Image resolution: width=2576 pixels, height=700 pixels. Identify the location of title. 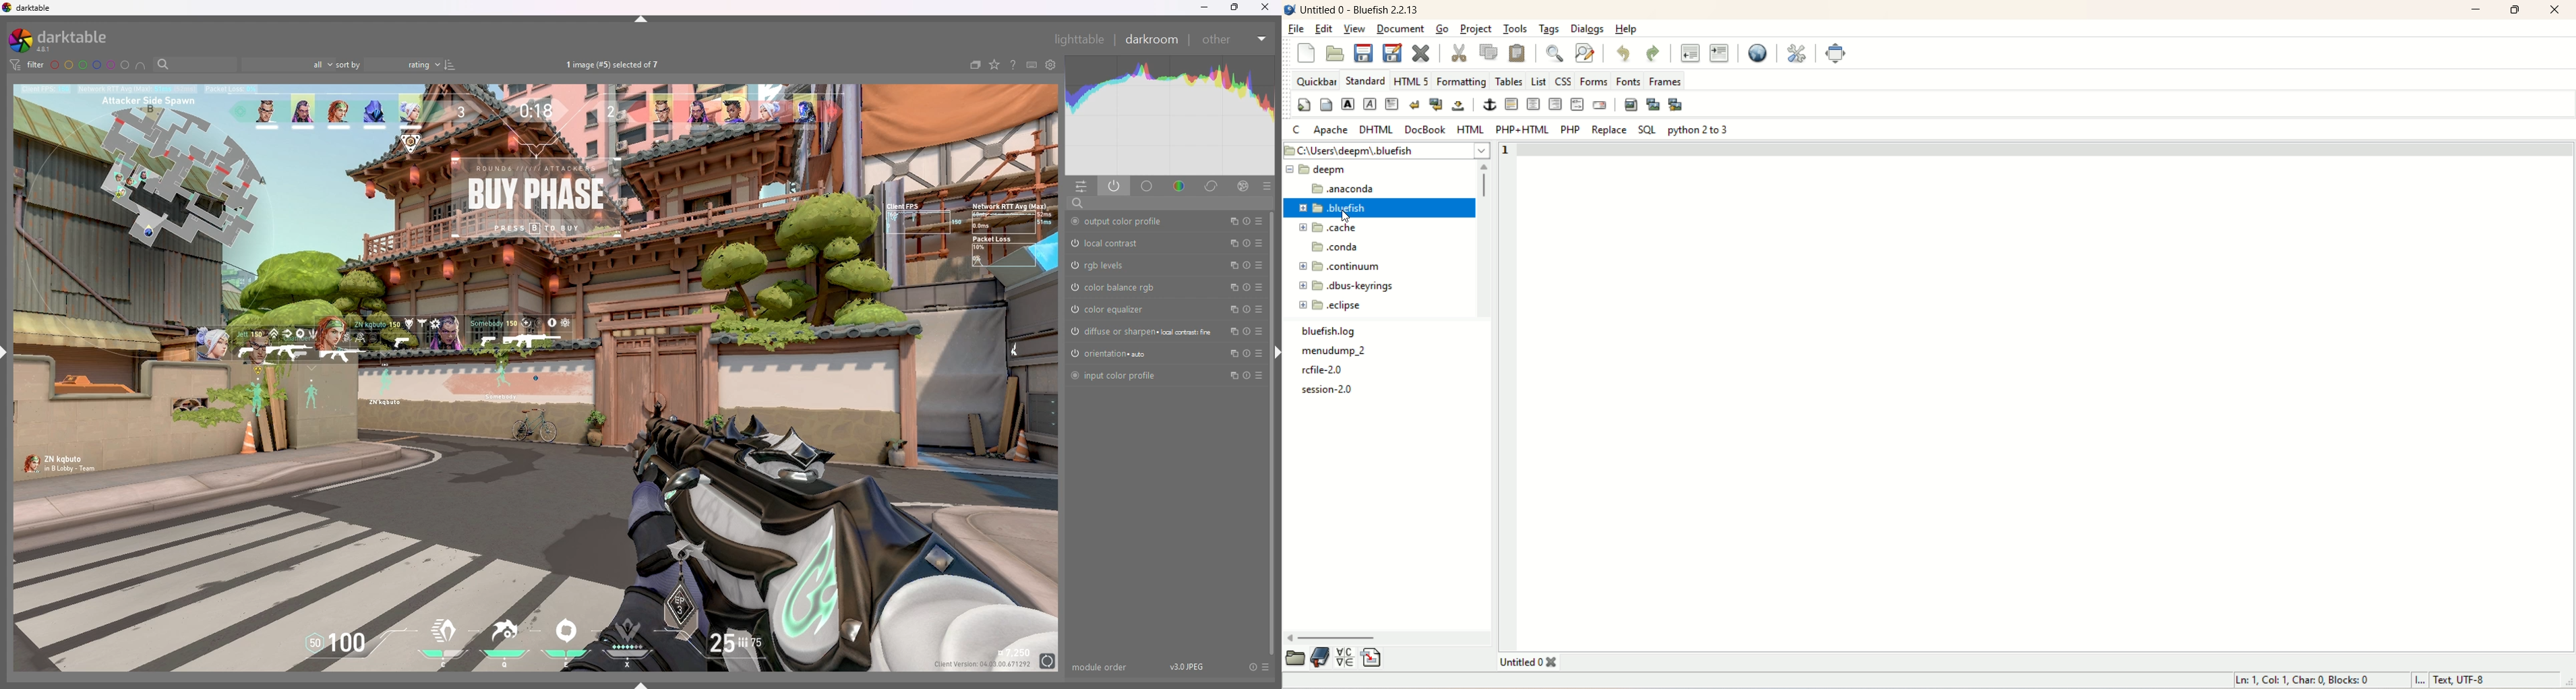
(1537, 661).